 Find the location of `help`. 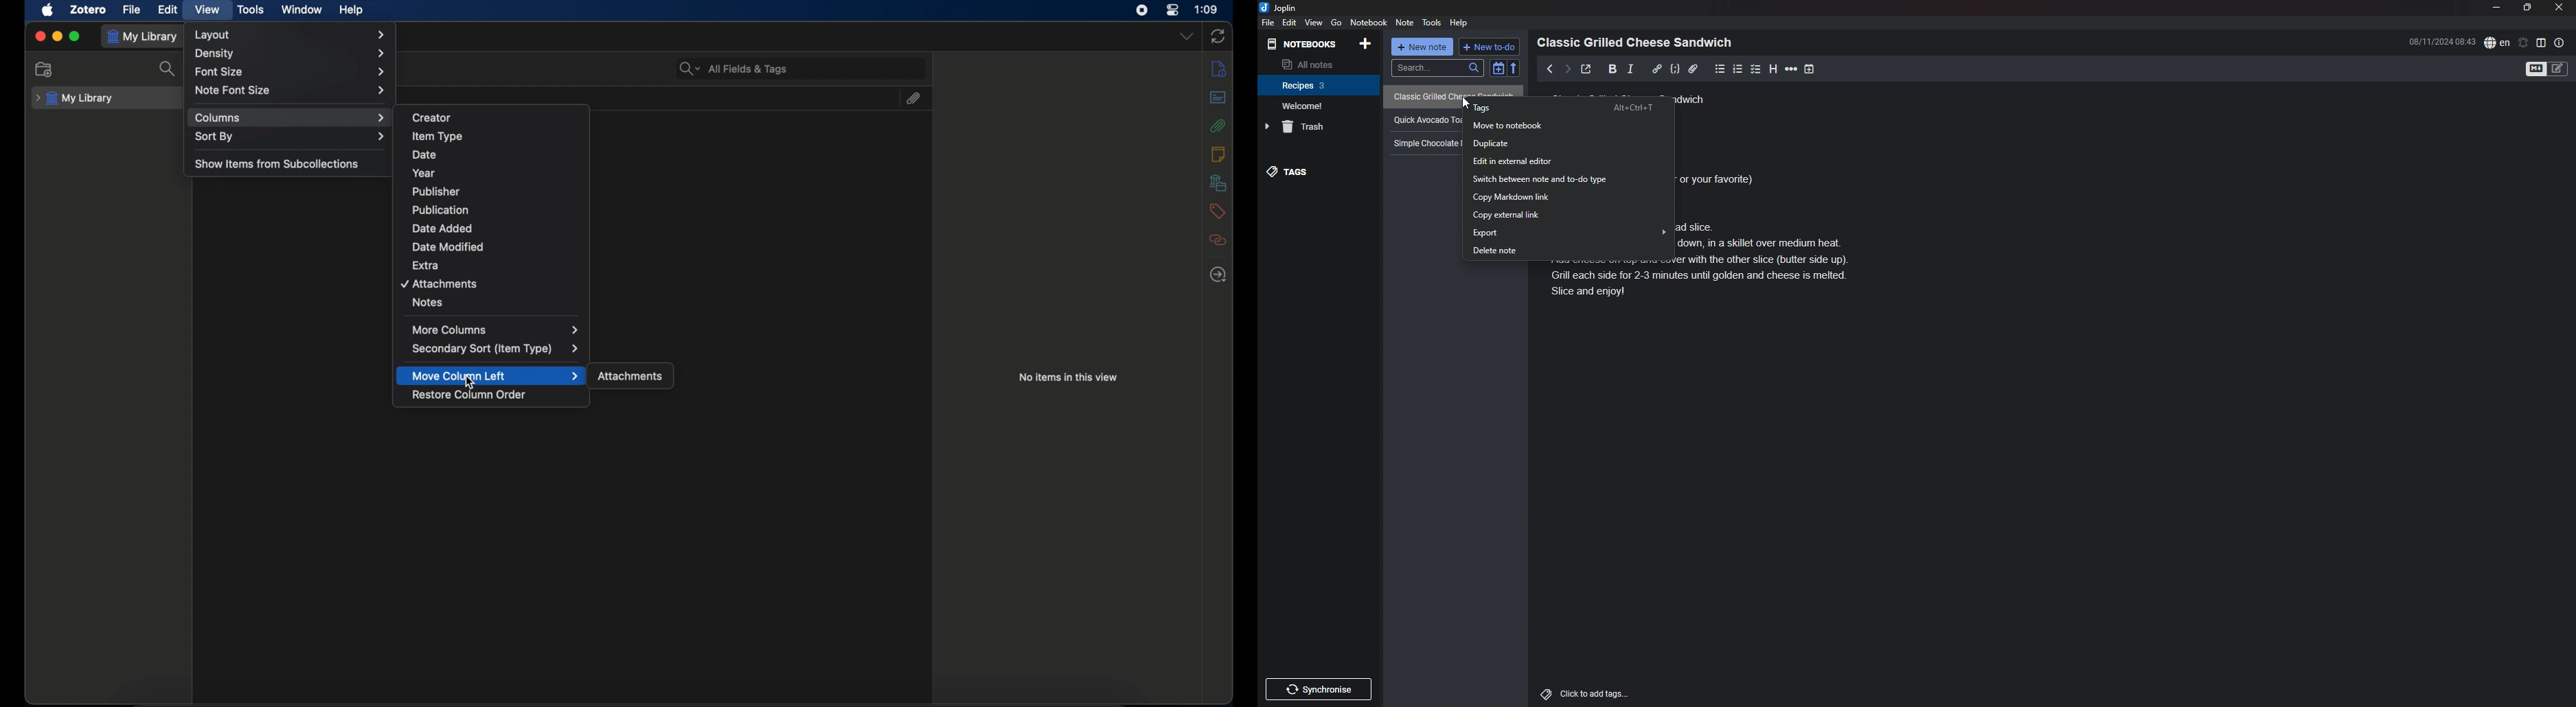

help is located at coordinates (350, 10).